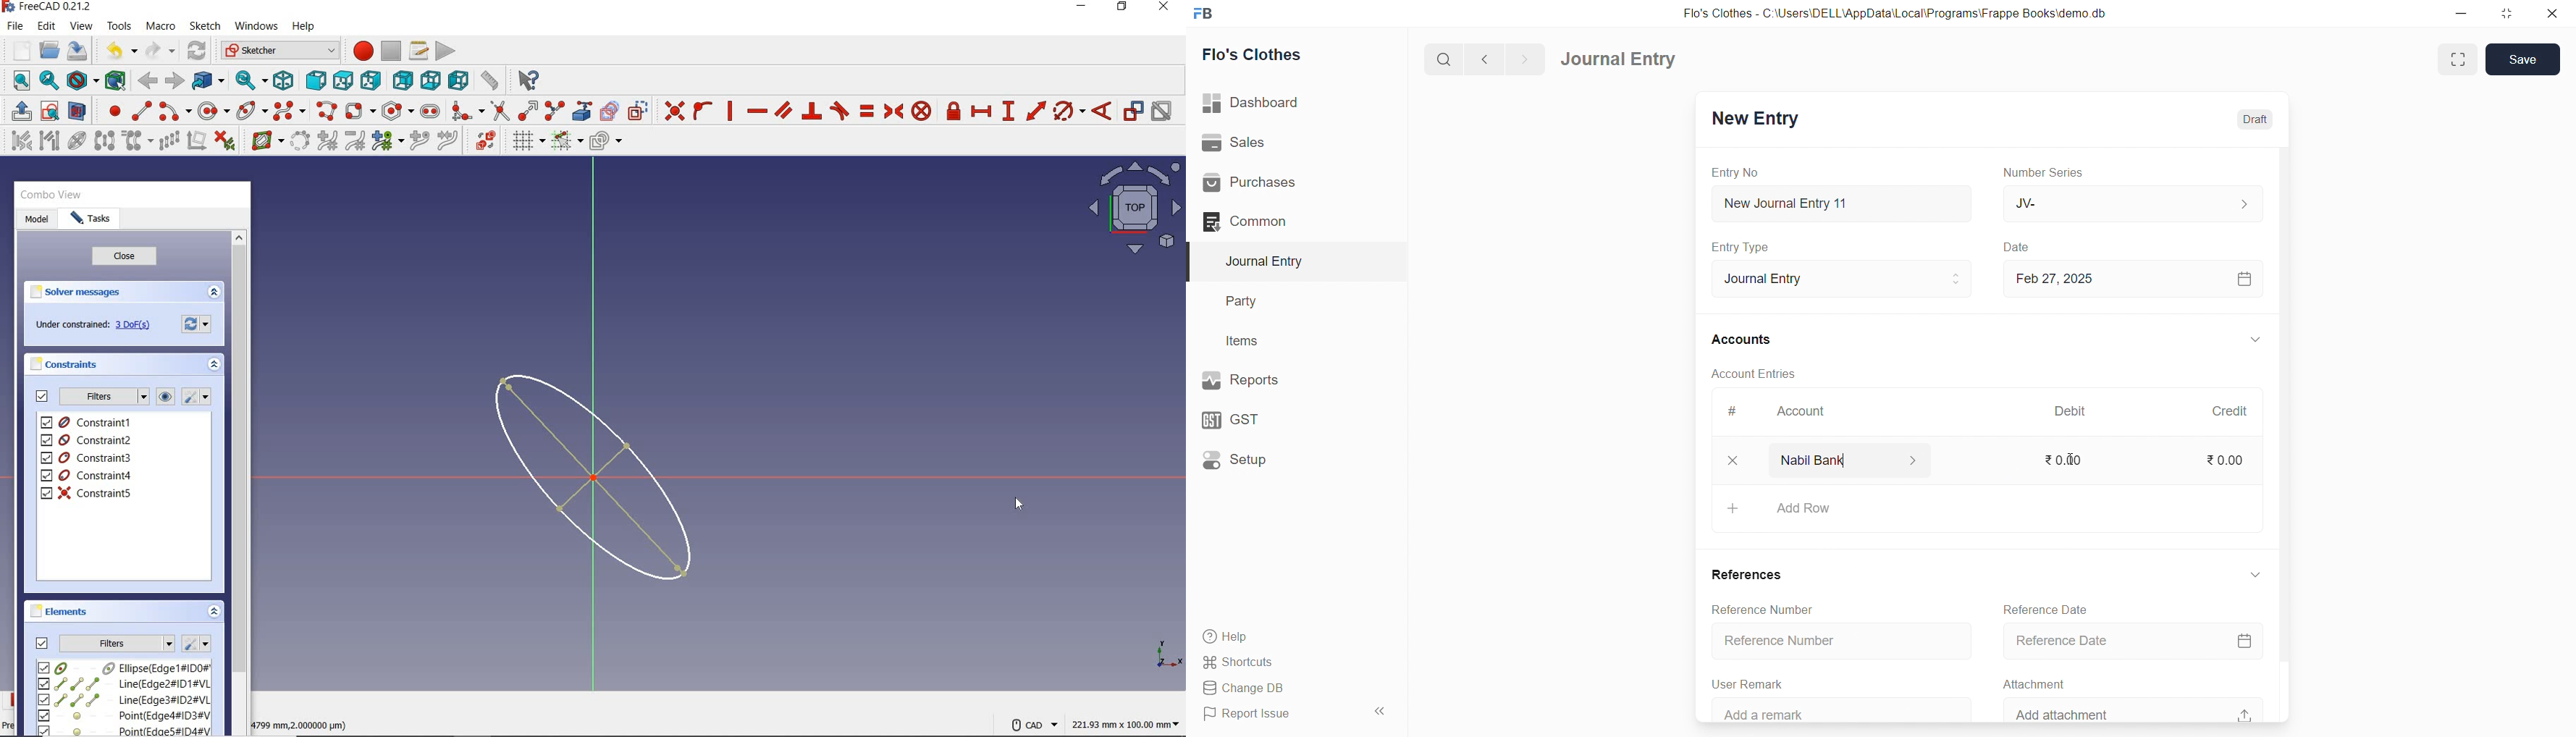 The height and width of the screenshot is (756, 2576). I want to click on constrain perpendicular, so click(813, 111).